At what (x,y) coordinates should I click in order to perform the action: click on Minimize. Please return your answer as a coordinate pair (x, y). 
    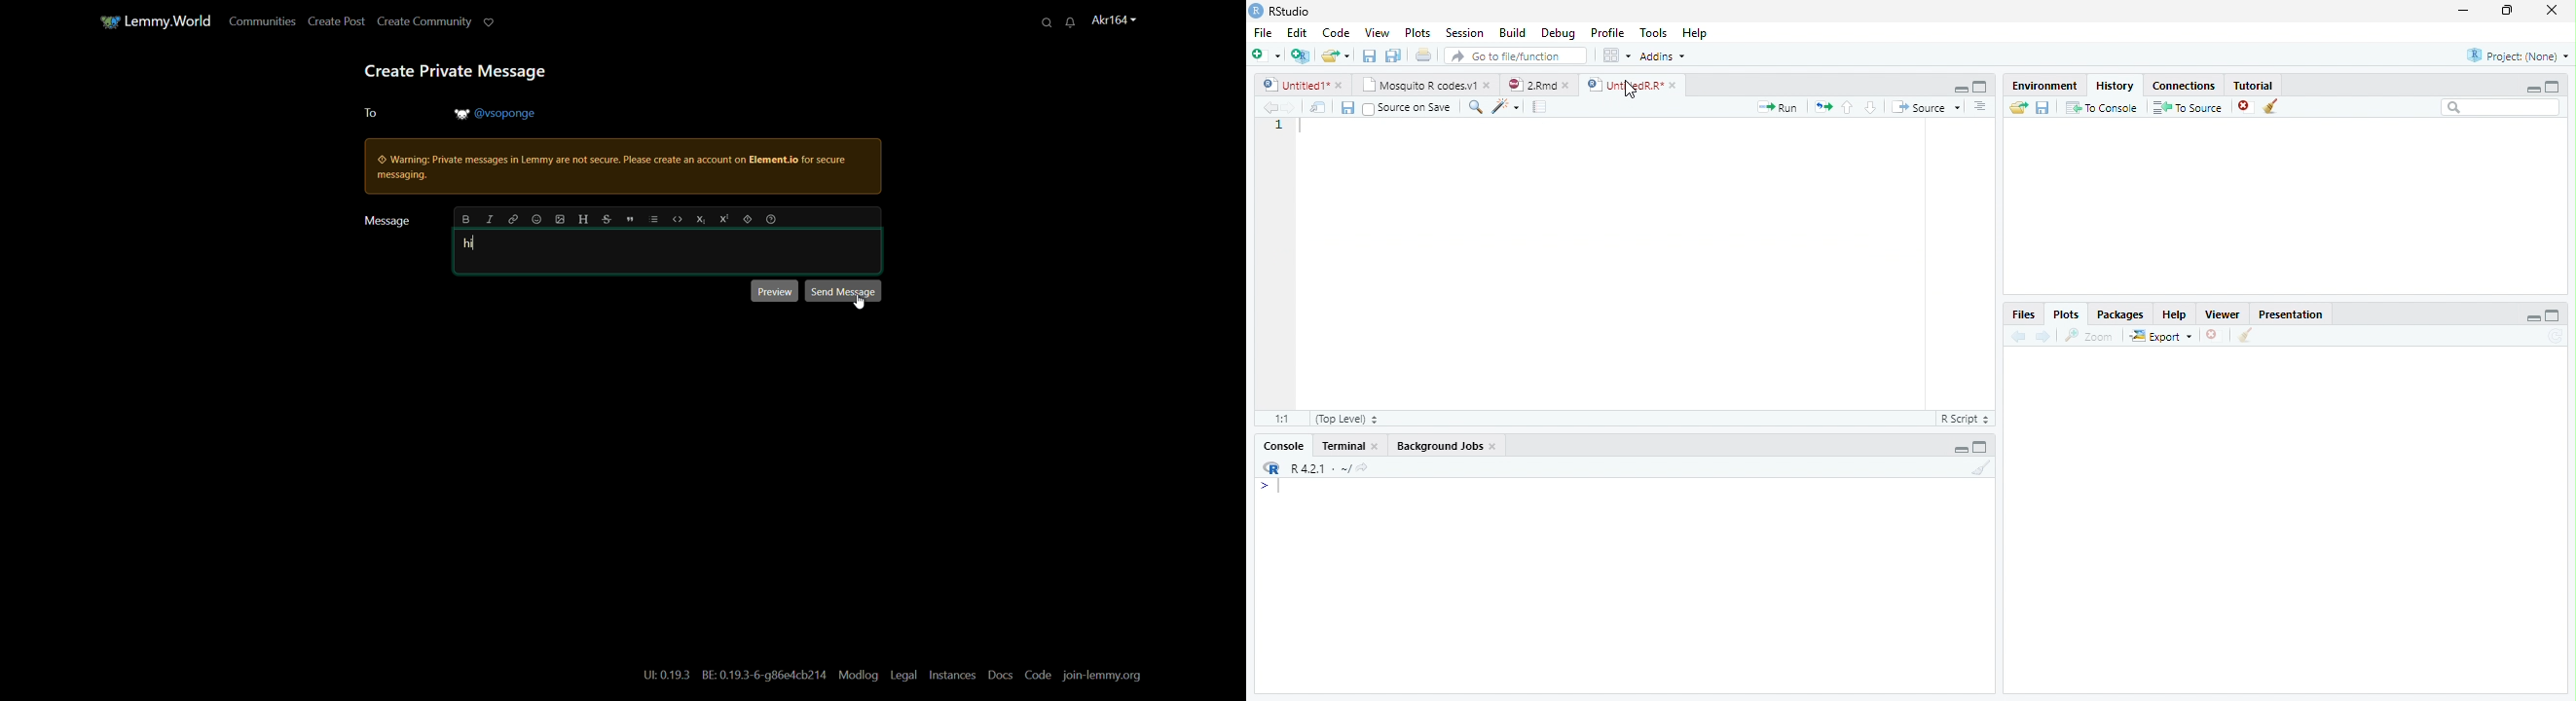
    Looking at the image, I should click on (1959, 89).